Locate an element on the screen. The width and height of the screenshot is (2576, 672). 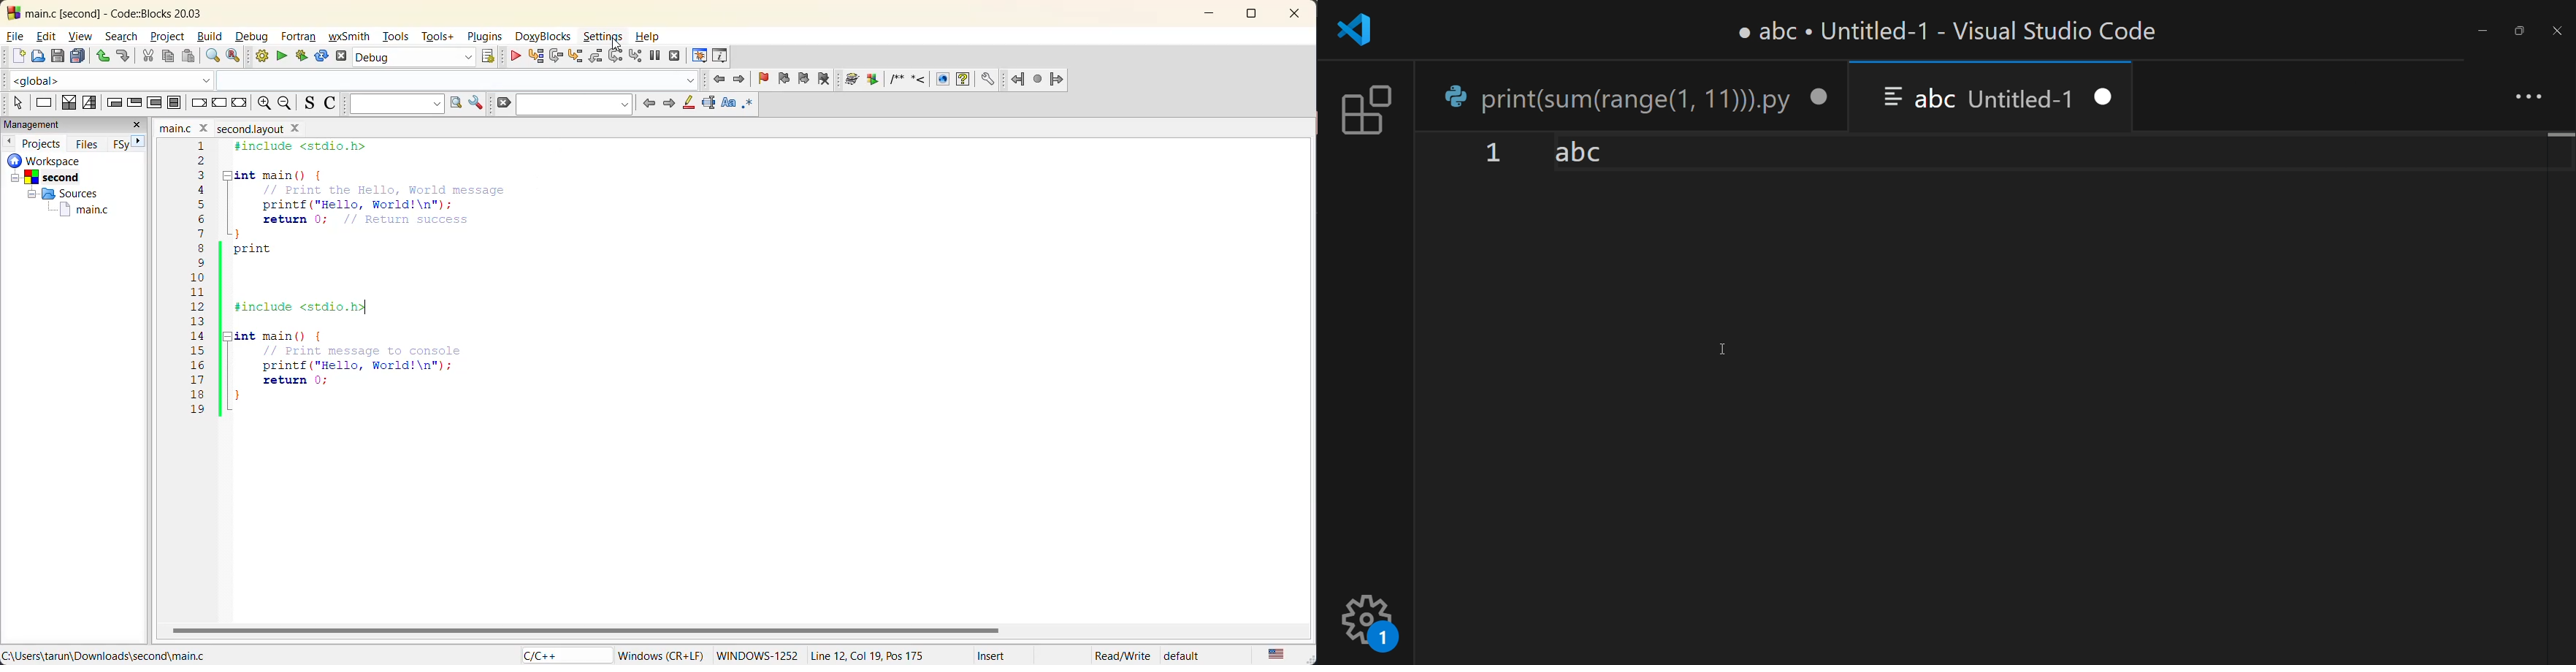
previous bookmark is located at coordinates (784, 78).